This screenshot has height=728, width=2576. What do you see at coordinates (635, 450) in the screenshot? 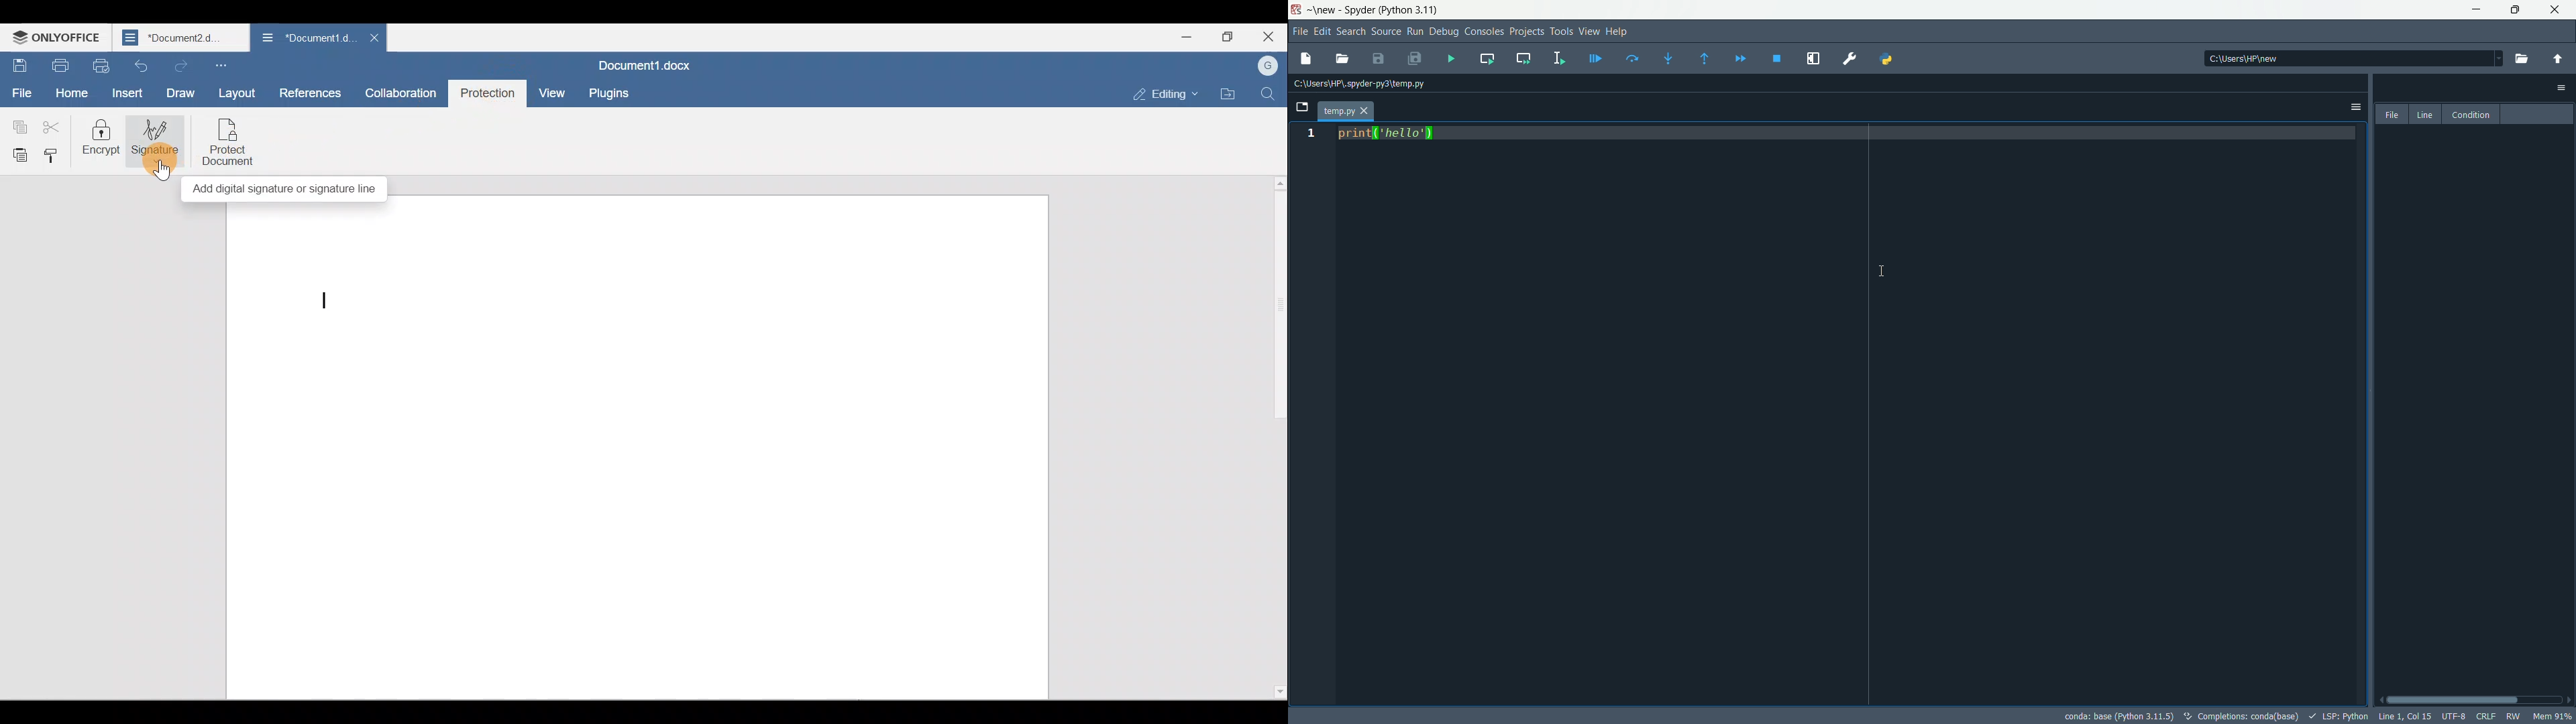
I see `Working area` at bounding box center [635, 450].